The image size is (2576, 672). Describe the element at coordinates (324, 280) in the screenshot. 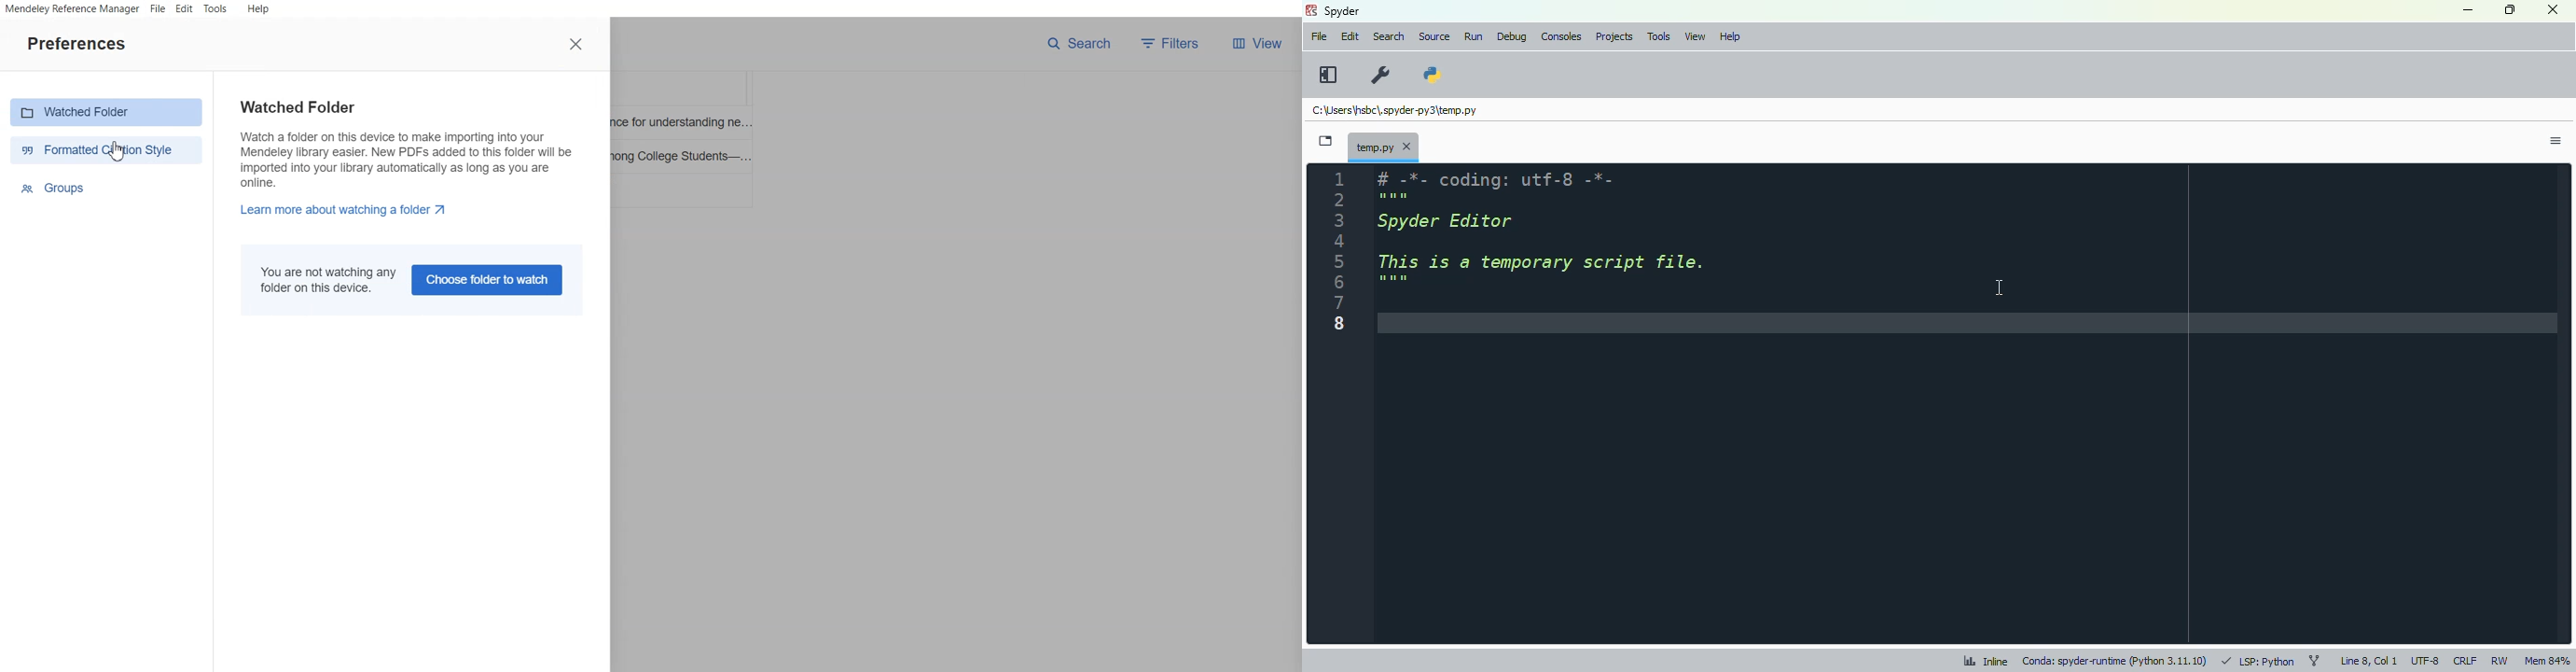

I see `You are not watching any folder on this device` at that location.